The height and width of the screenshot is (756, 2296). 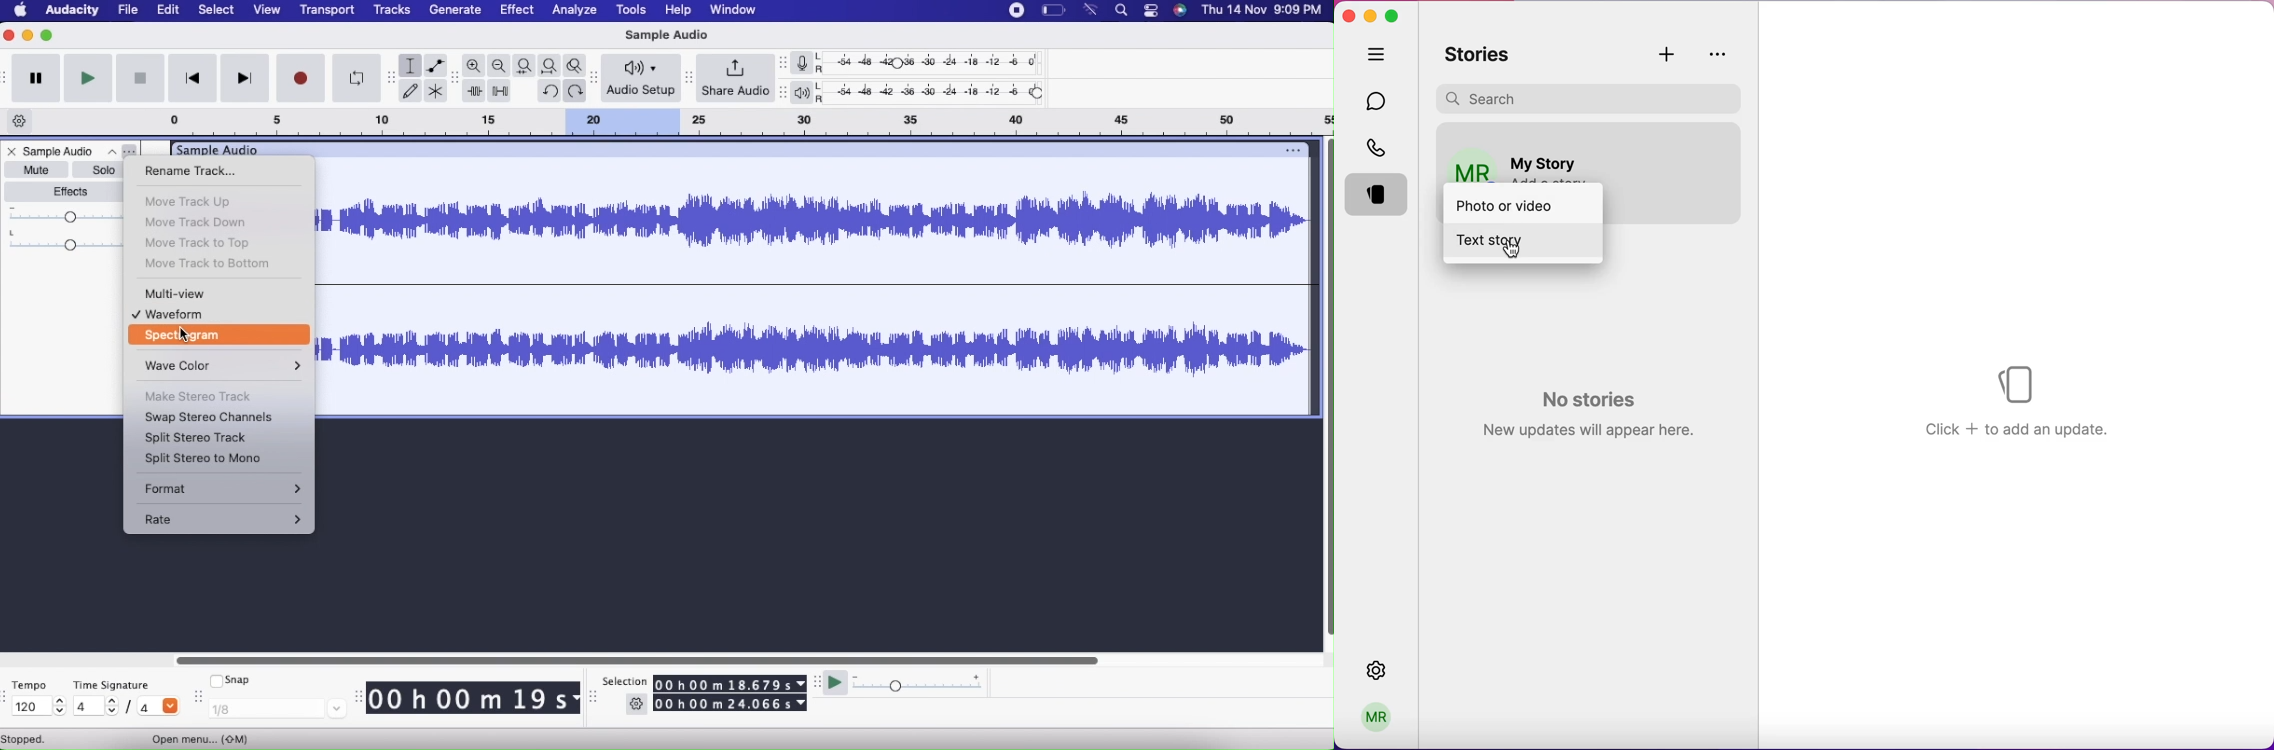 I want to click on move toolbar, so click(x=198, y=699).